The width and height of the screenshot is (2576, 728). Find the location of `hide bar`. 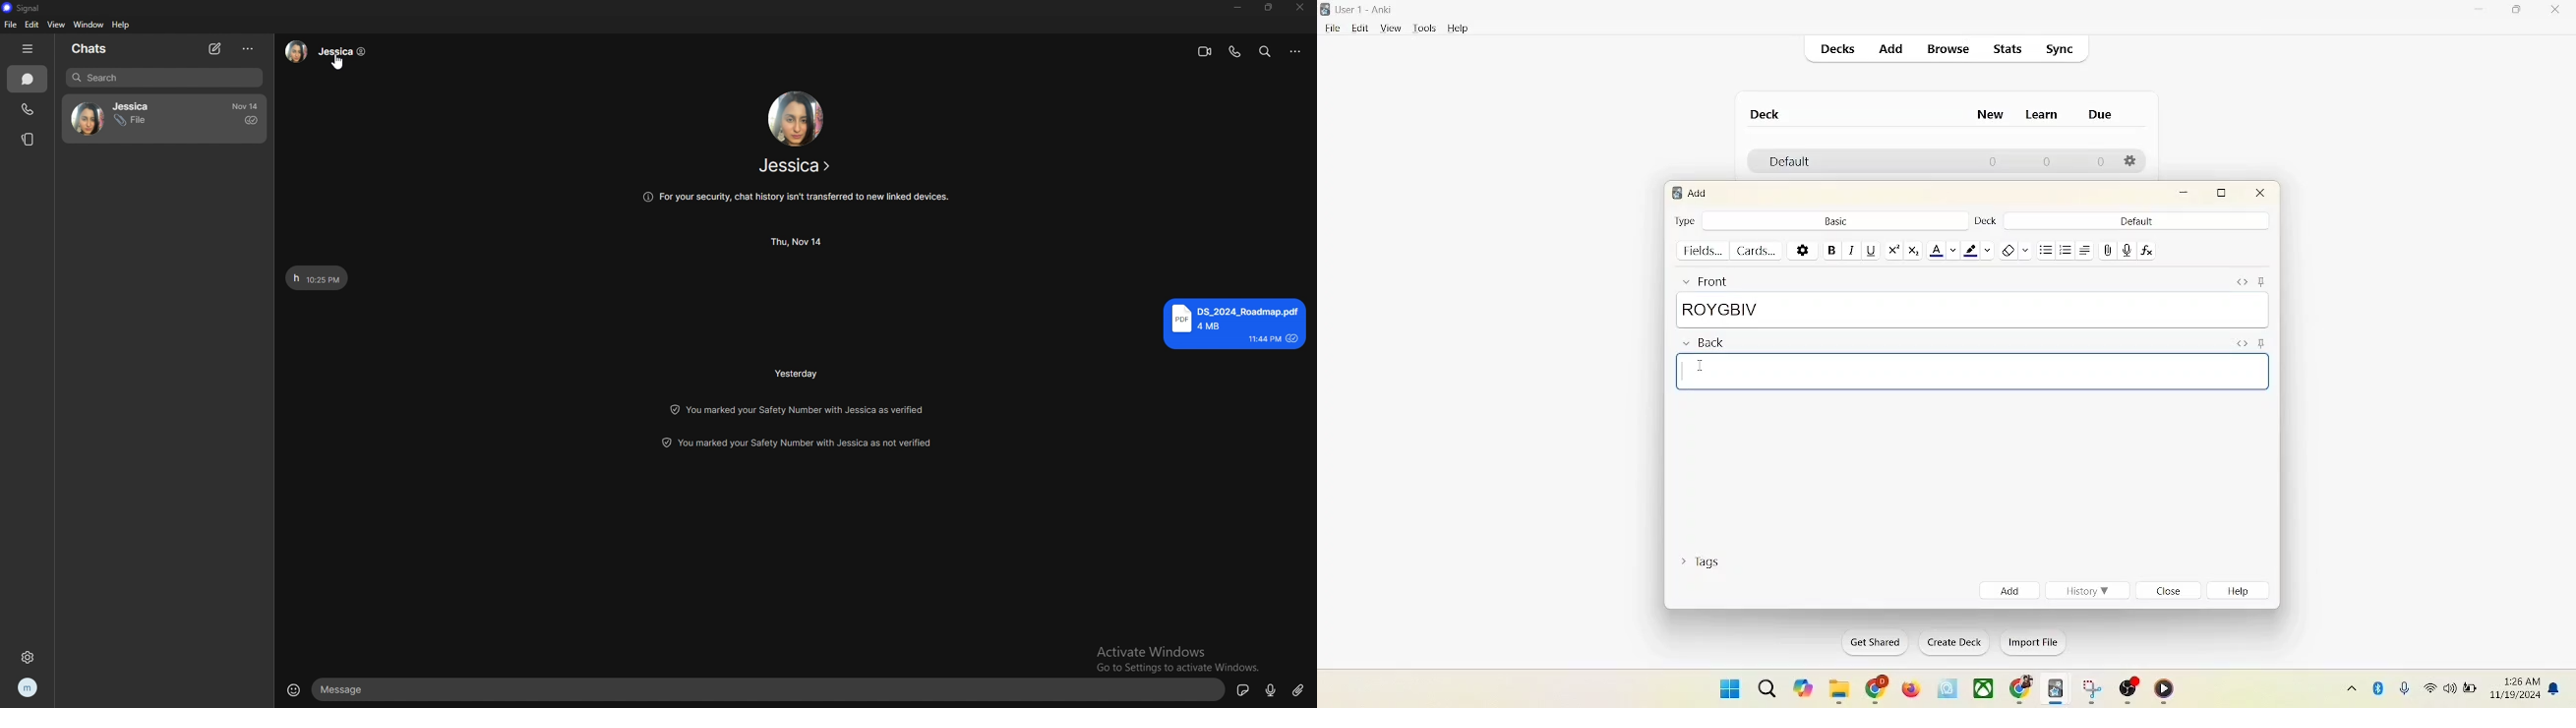

hide bar is located at coordinates (30, 48).